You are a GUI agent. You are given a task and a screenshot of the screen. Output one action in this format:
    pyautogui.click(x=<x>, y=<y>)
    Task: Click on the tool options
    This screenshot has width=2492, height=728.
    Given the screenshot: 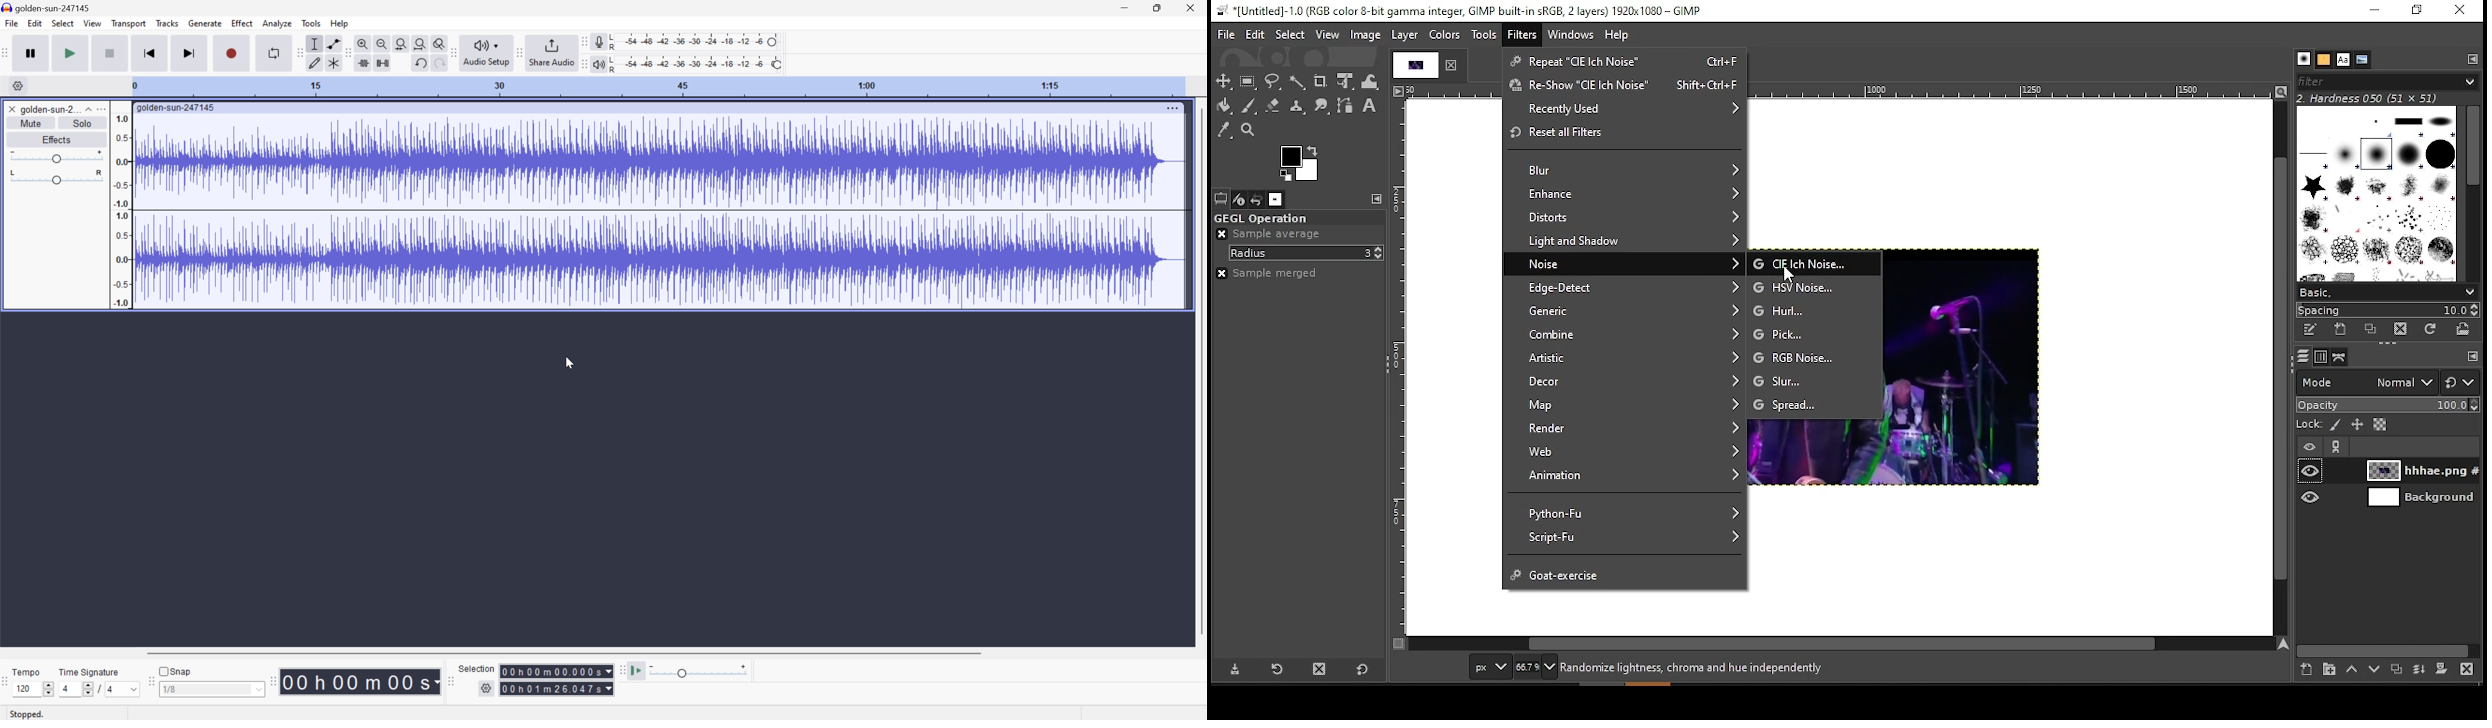 What is the action you would take?
    pyautogui.click(x=1219, y=199)
    